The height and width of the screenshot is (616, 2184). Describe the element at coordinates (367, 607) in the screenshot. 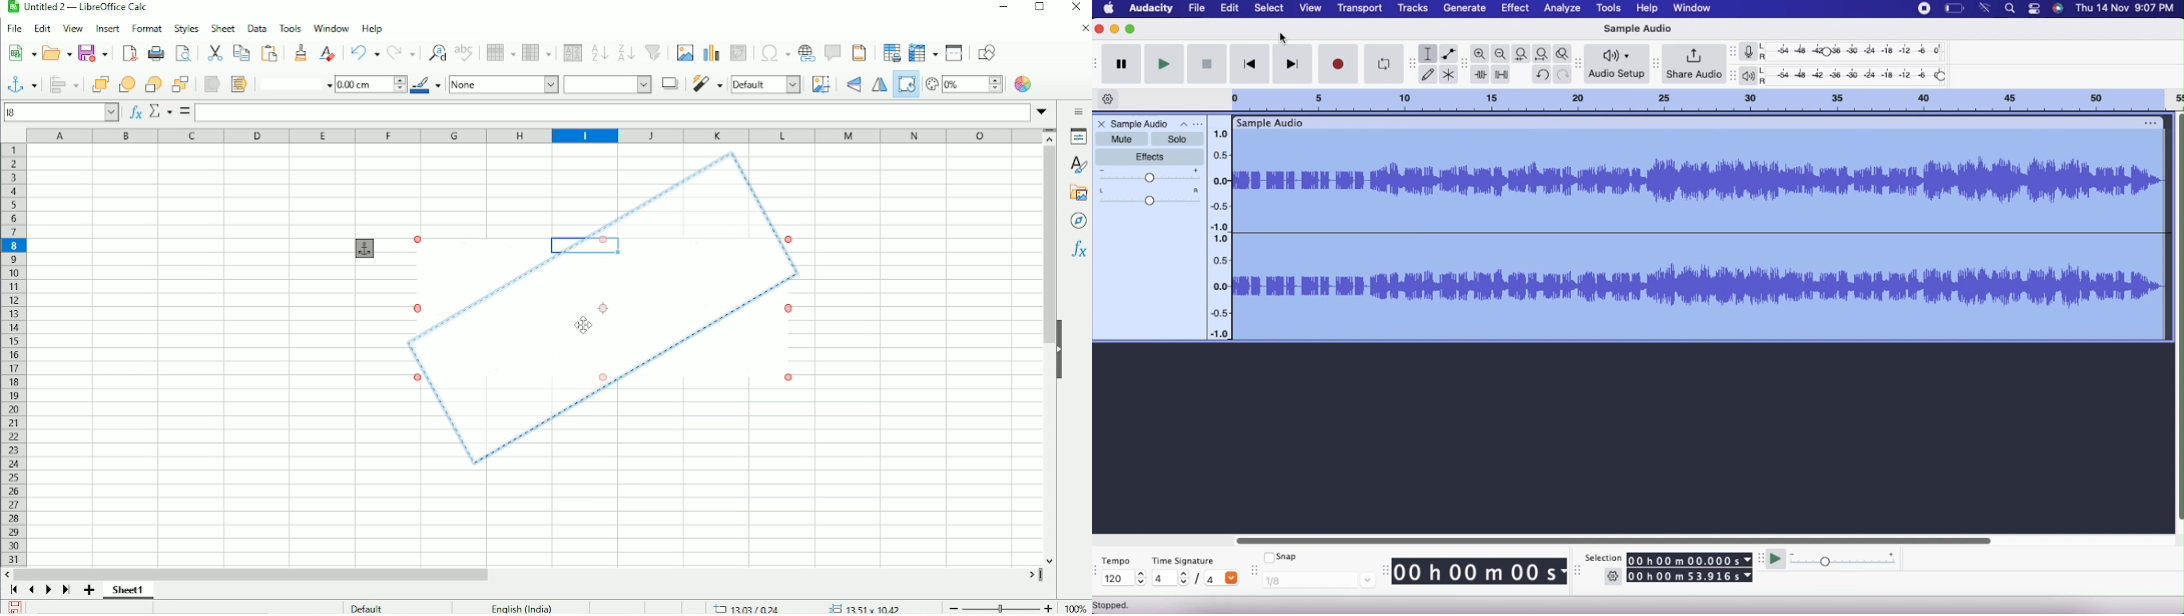

I see `Default` at that location.